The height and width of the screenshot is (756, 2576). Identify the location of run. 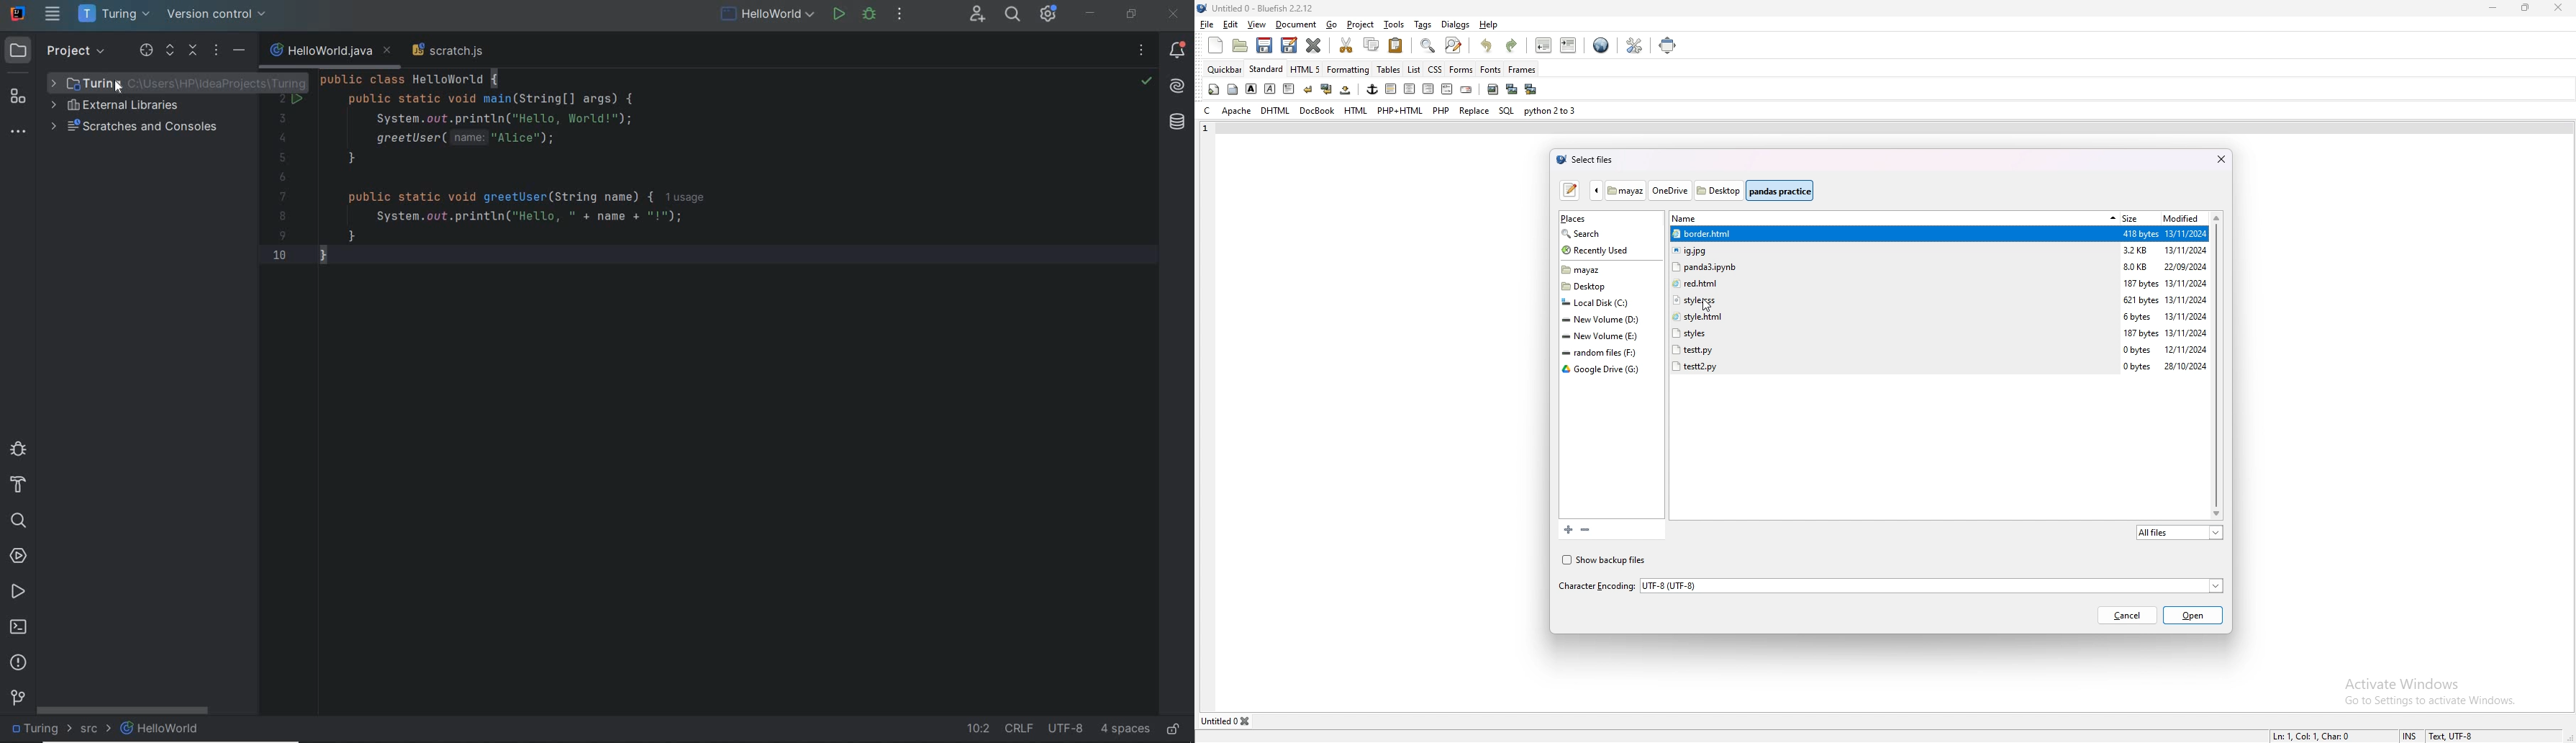
(18, 591).